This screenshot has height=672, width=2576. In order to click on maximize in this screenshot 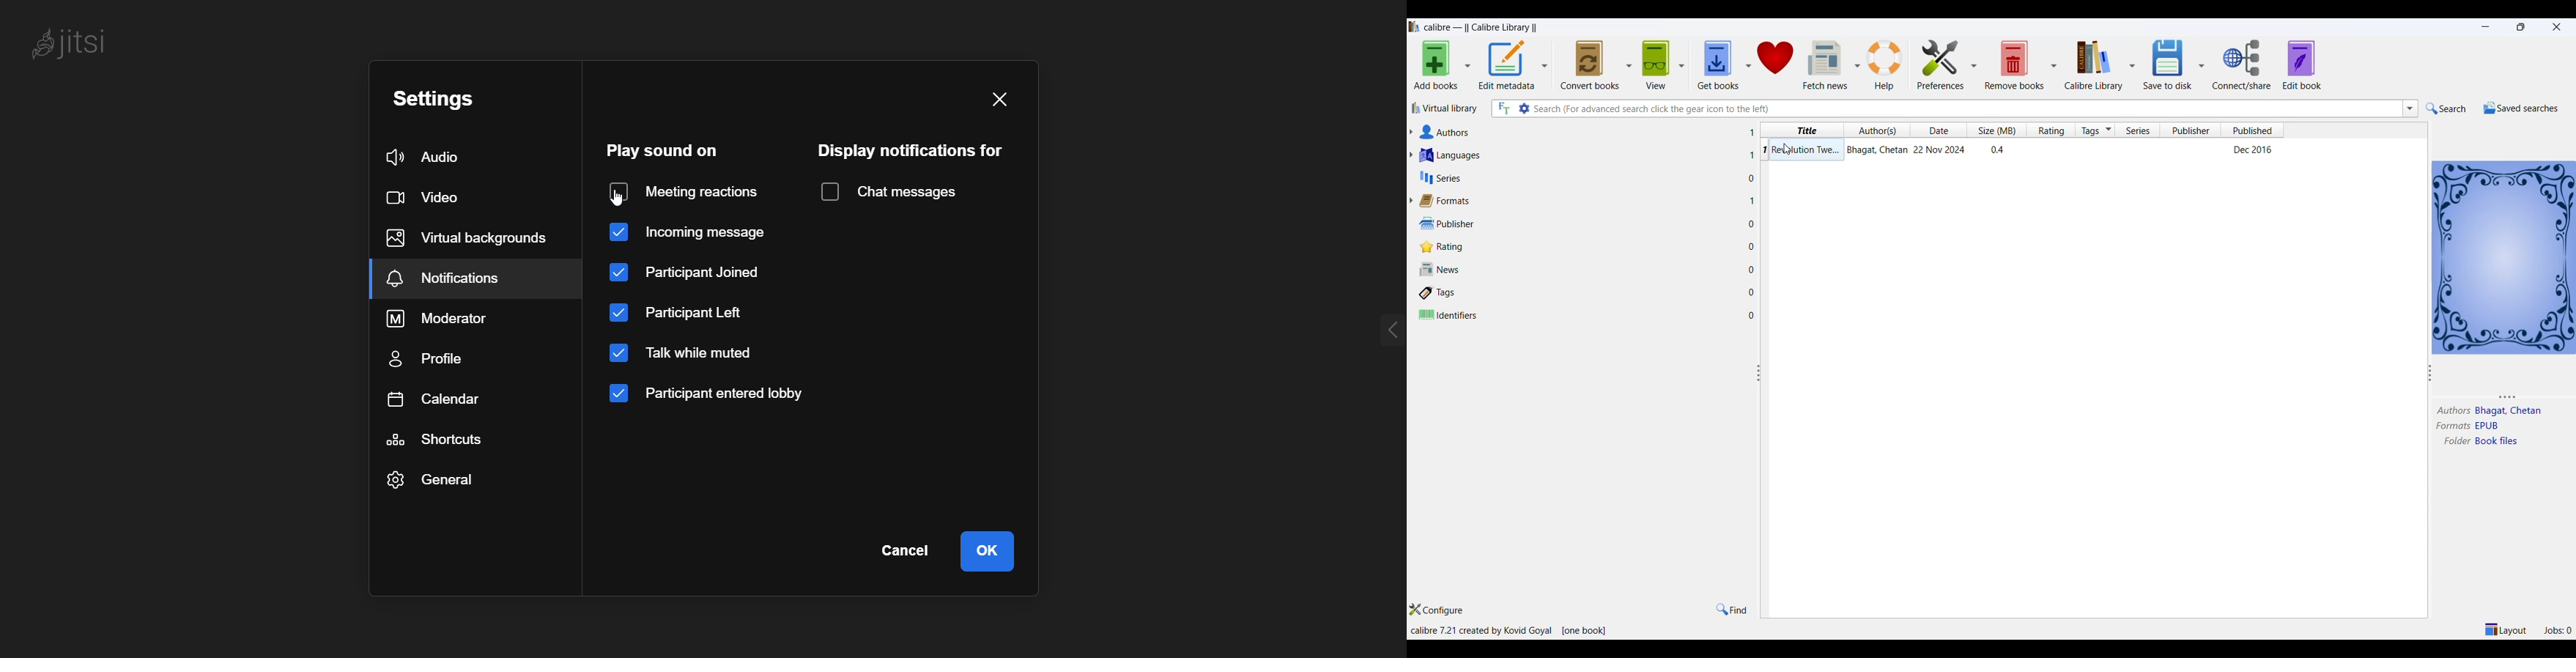, I will do `click(2520, 26)`.